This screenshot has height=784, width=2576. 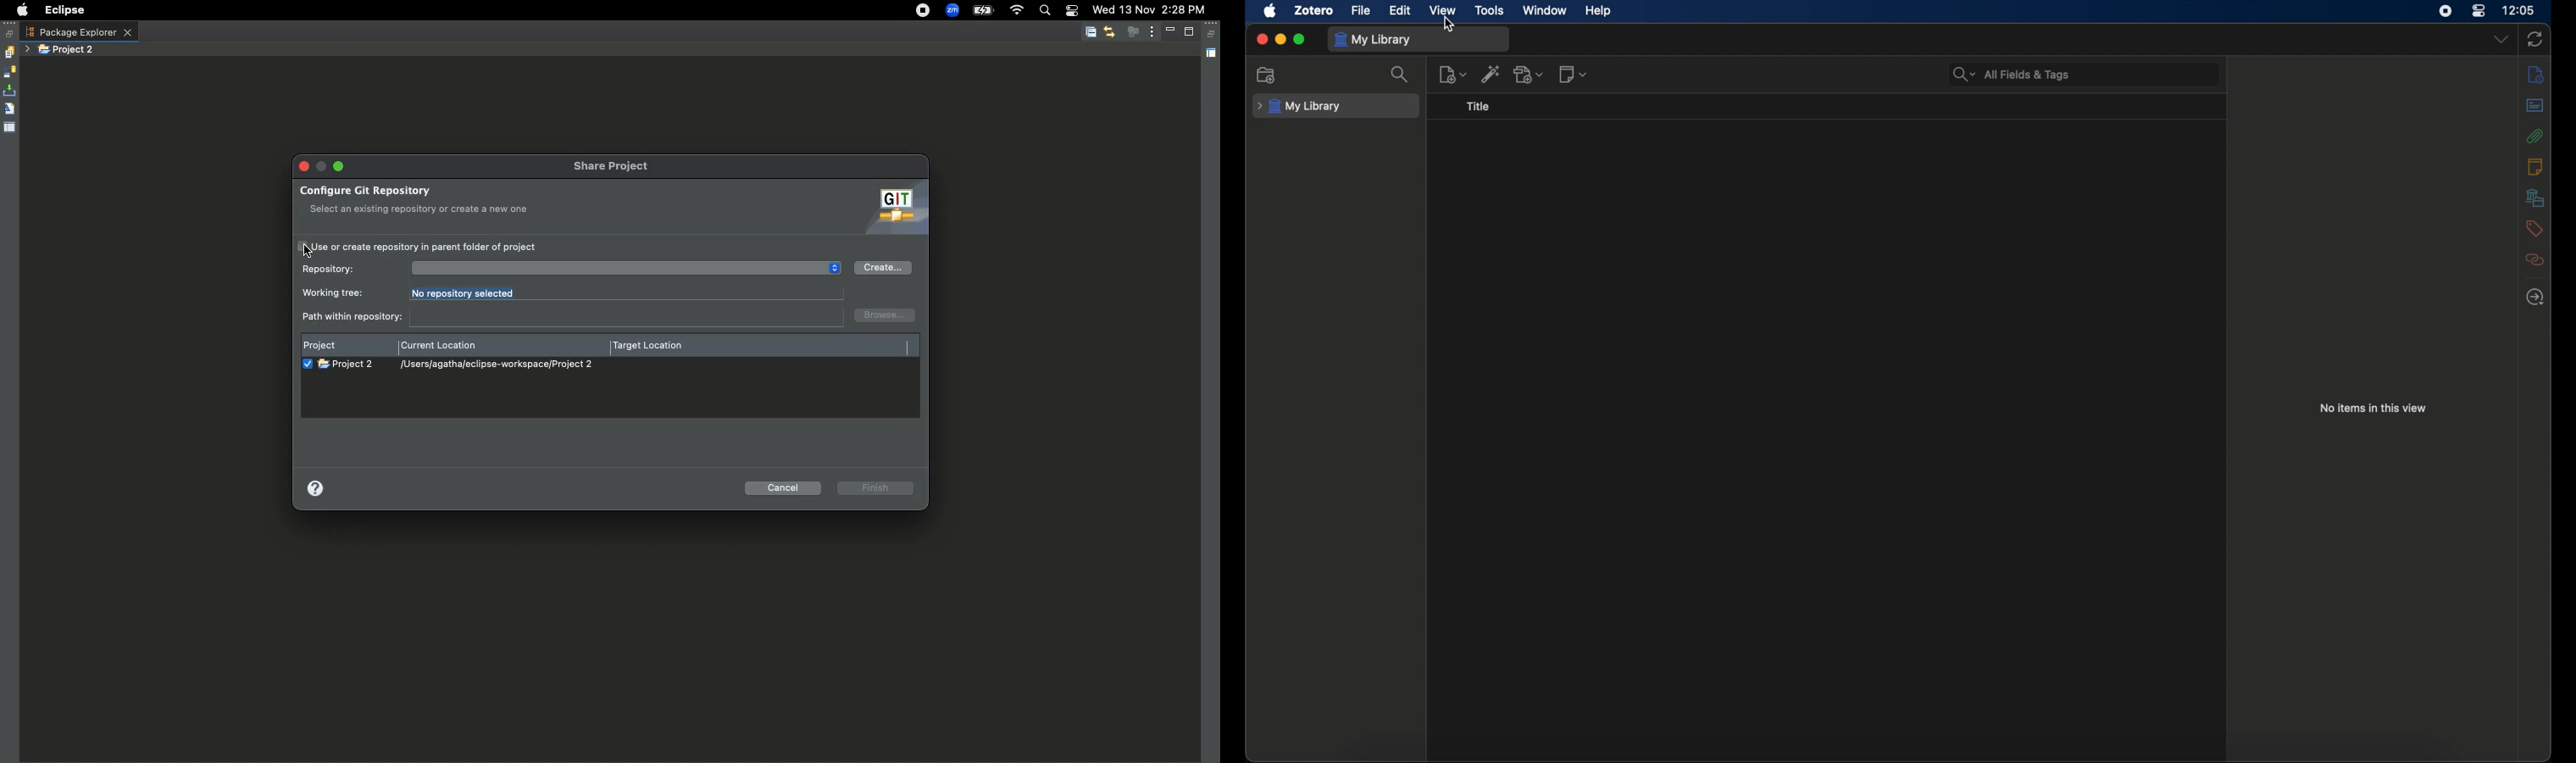 I want to click on maximize, so click(x=1301, y=40).